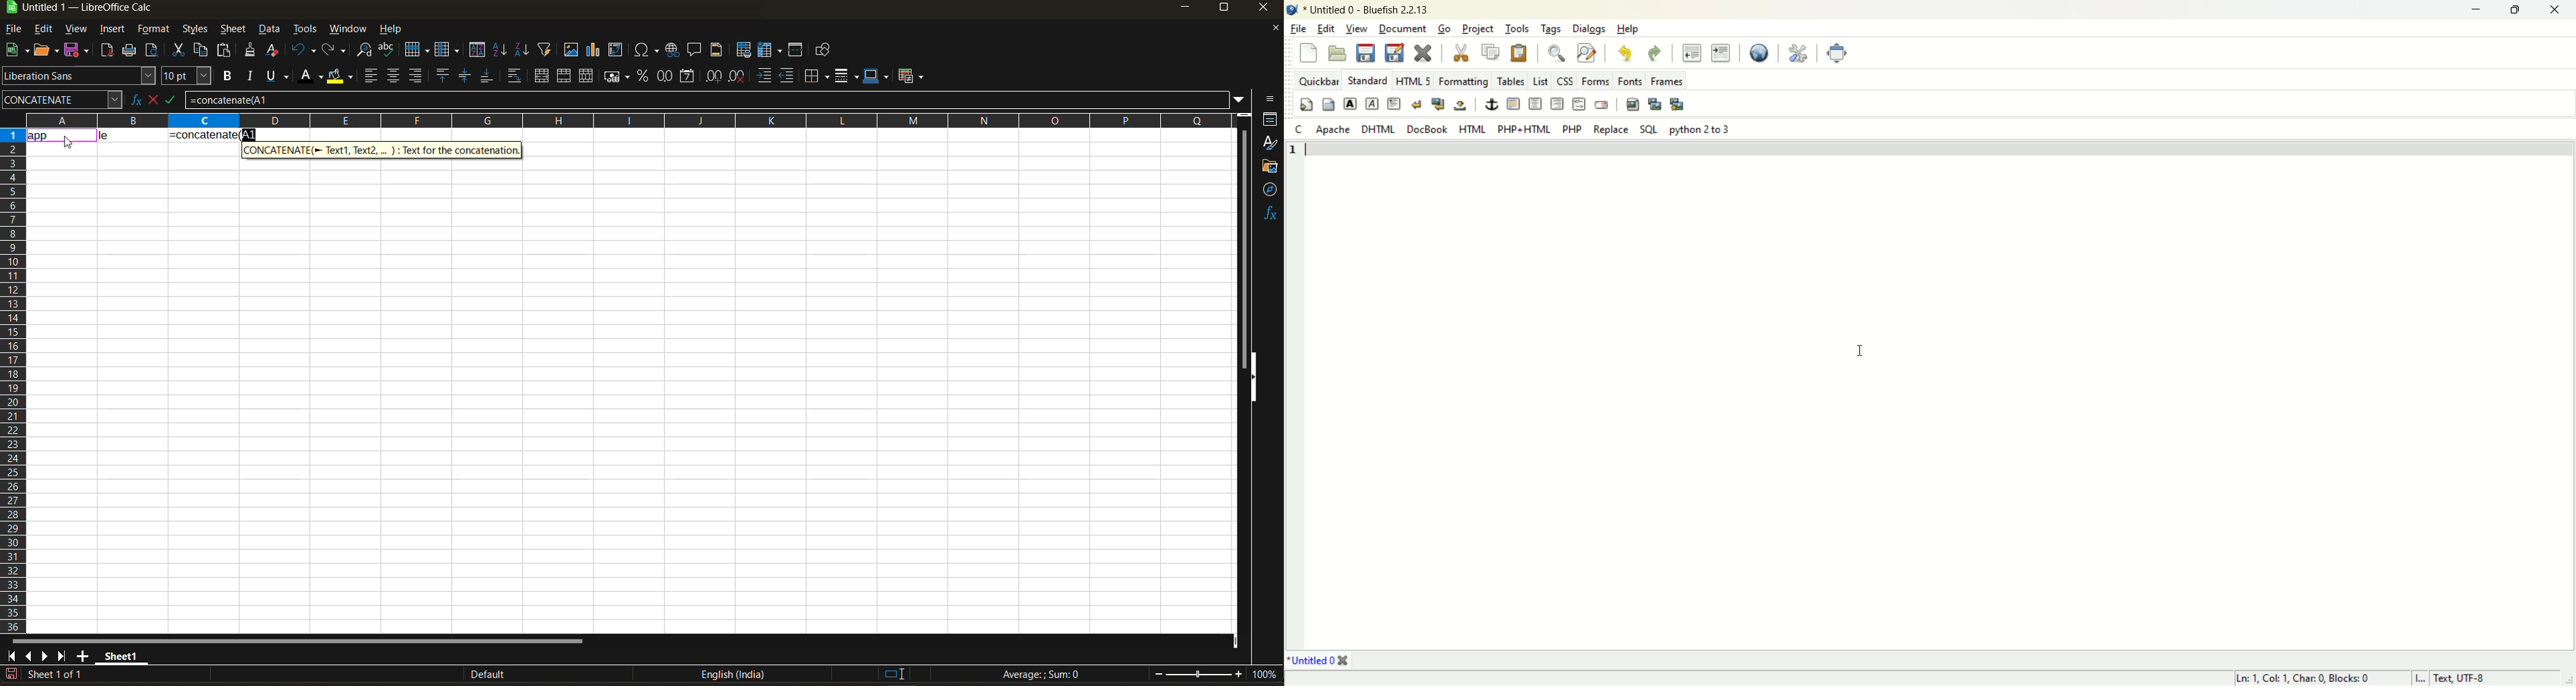 The width and height of the screenshot is (2576, 700). I want to click on open, so click(47, 51).